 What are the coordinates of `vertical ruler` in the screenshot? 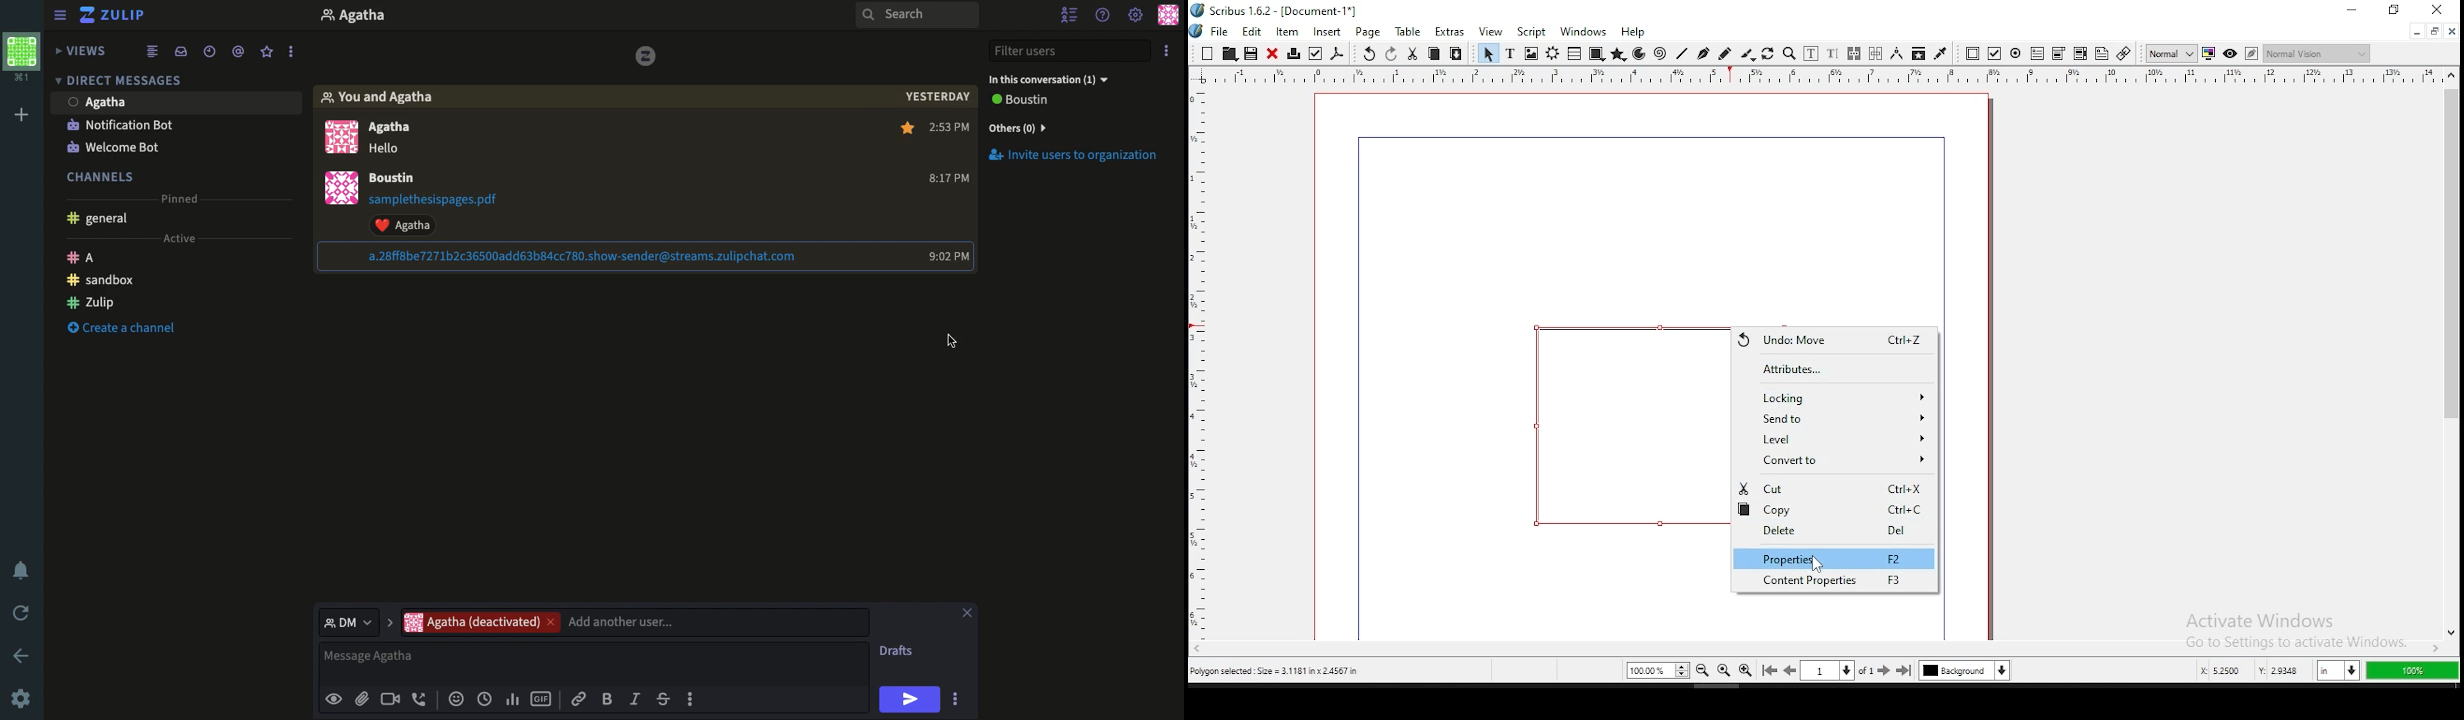 It's located at (1824, 75).